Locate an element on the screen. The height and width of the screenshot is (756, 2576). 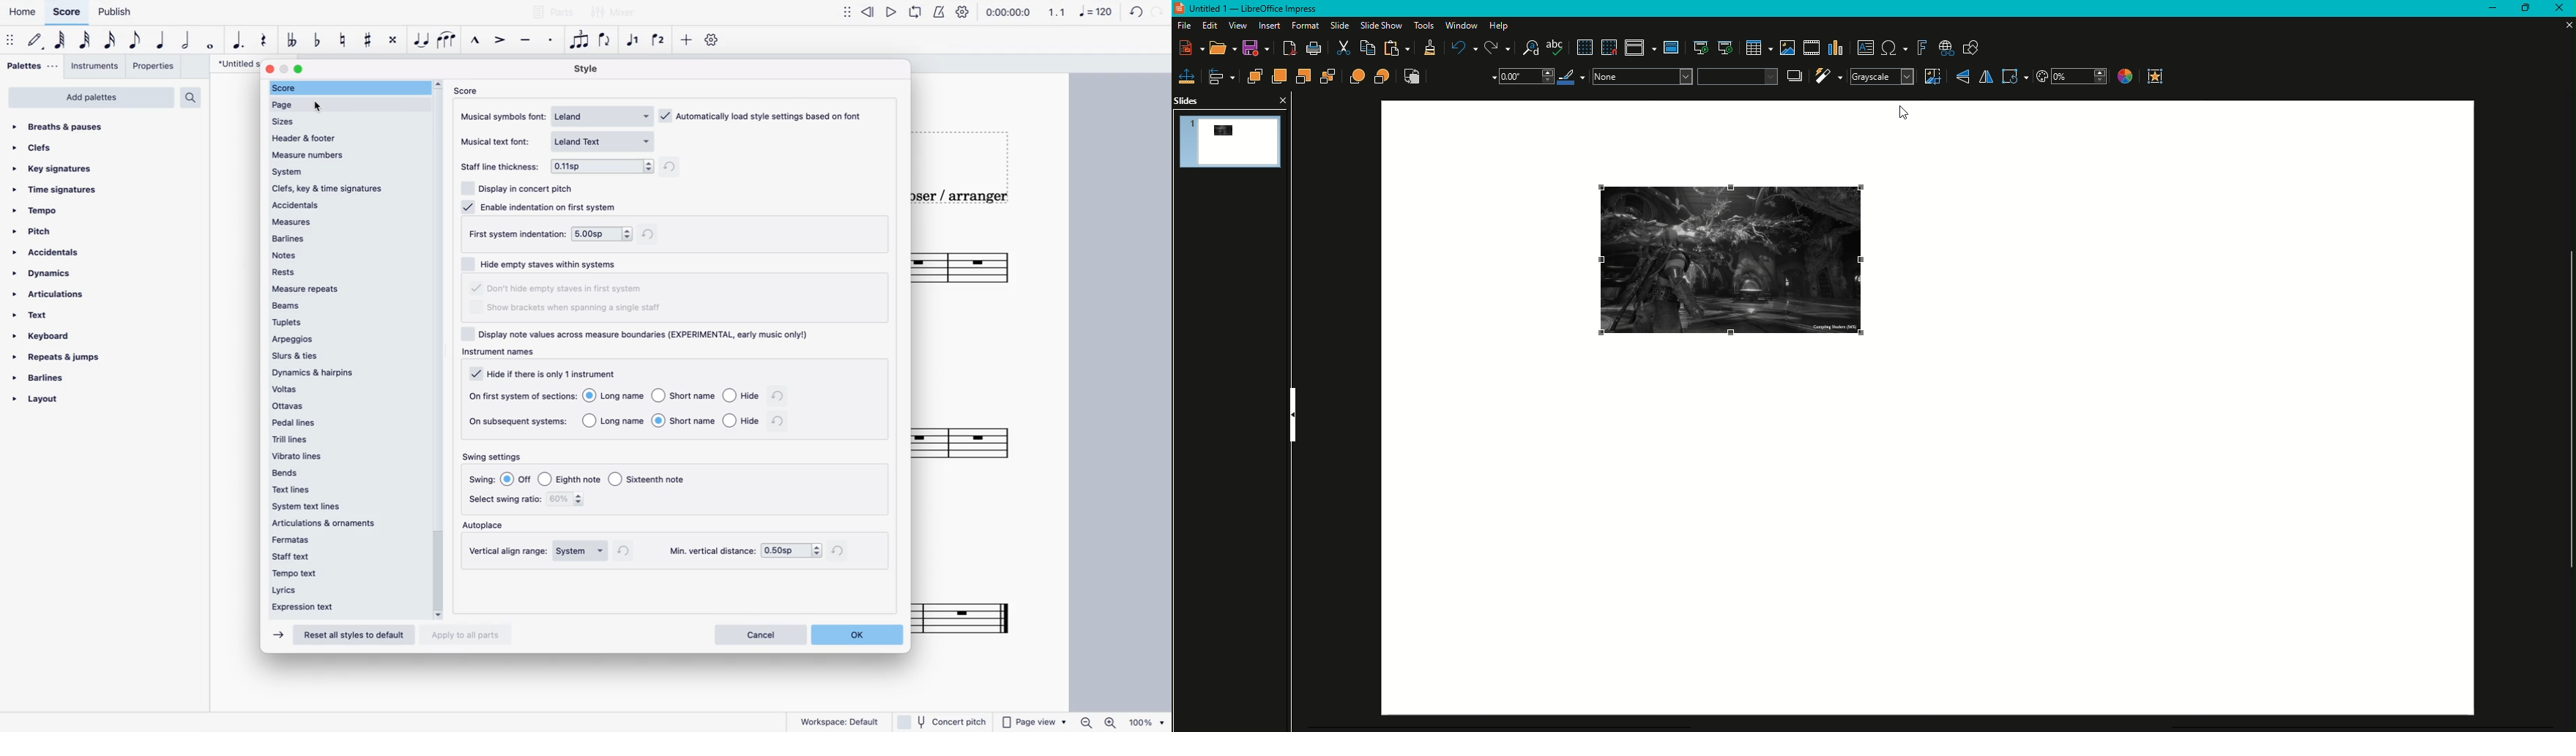
Snap to Grid is located at coordinates (1609, 48).